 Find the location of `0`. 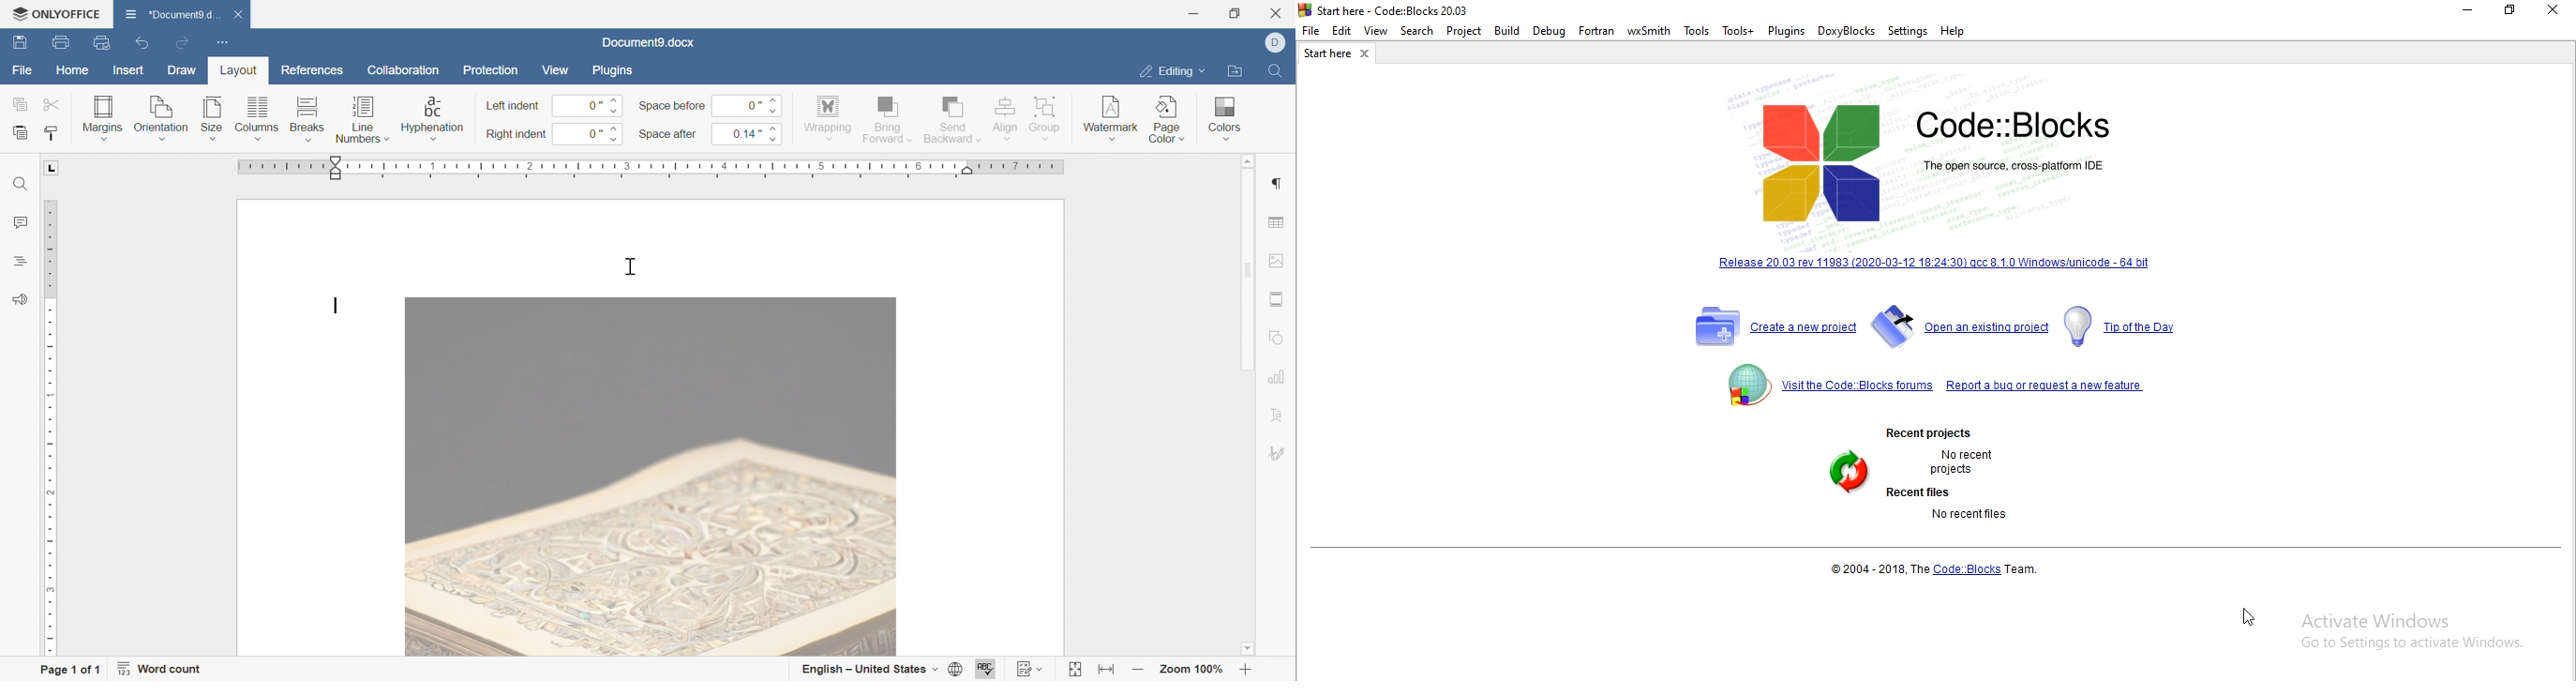

0 is located at coordinates (745, 105).